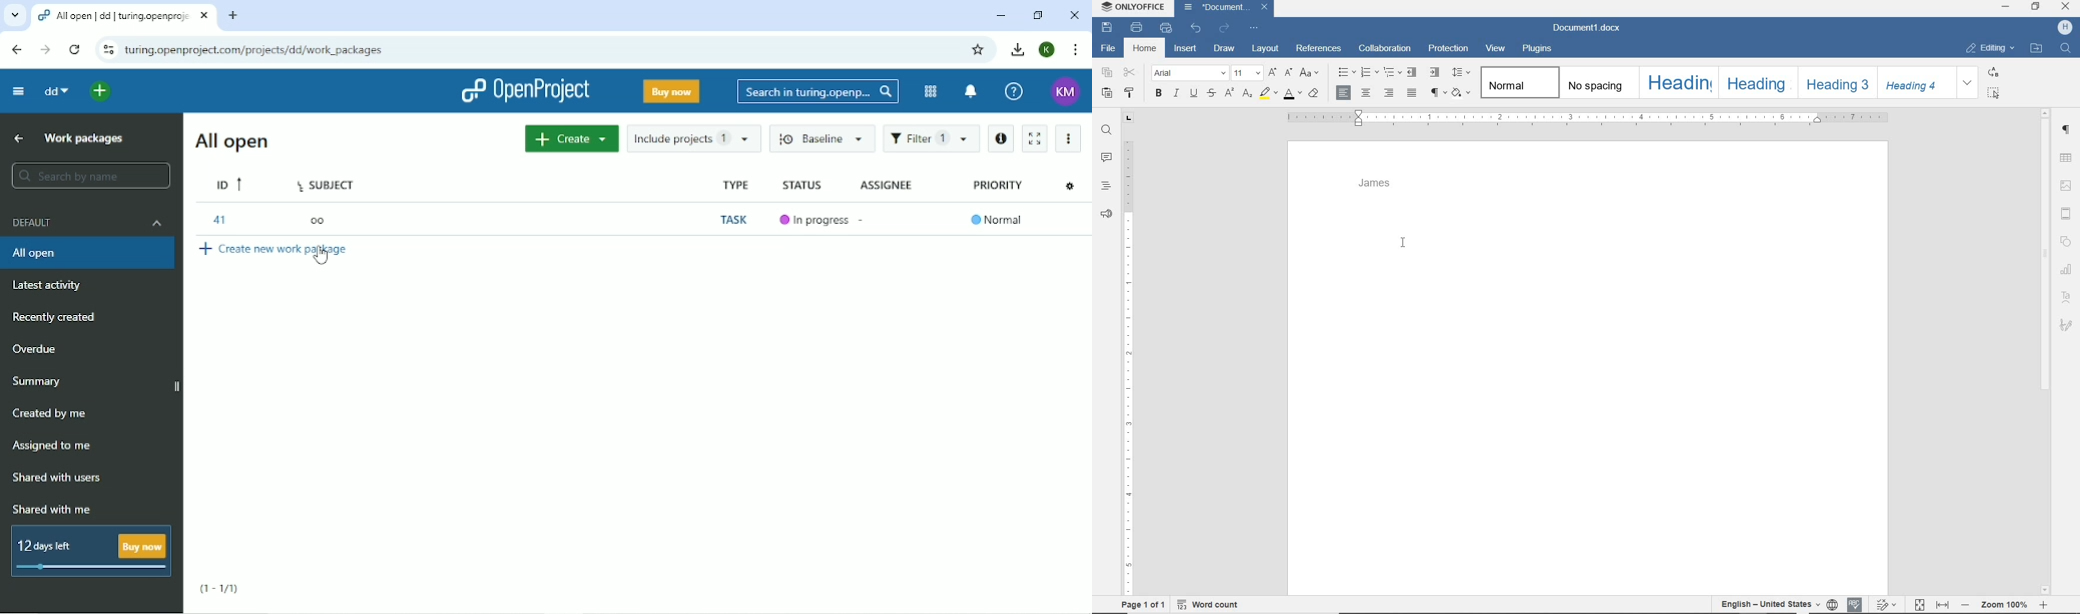 The width and height of the screenshot is (2100, 616). Describe the element at coordinates (1074, 14) in the screenshot. I see `Close` at that location.